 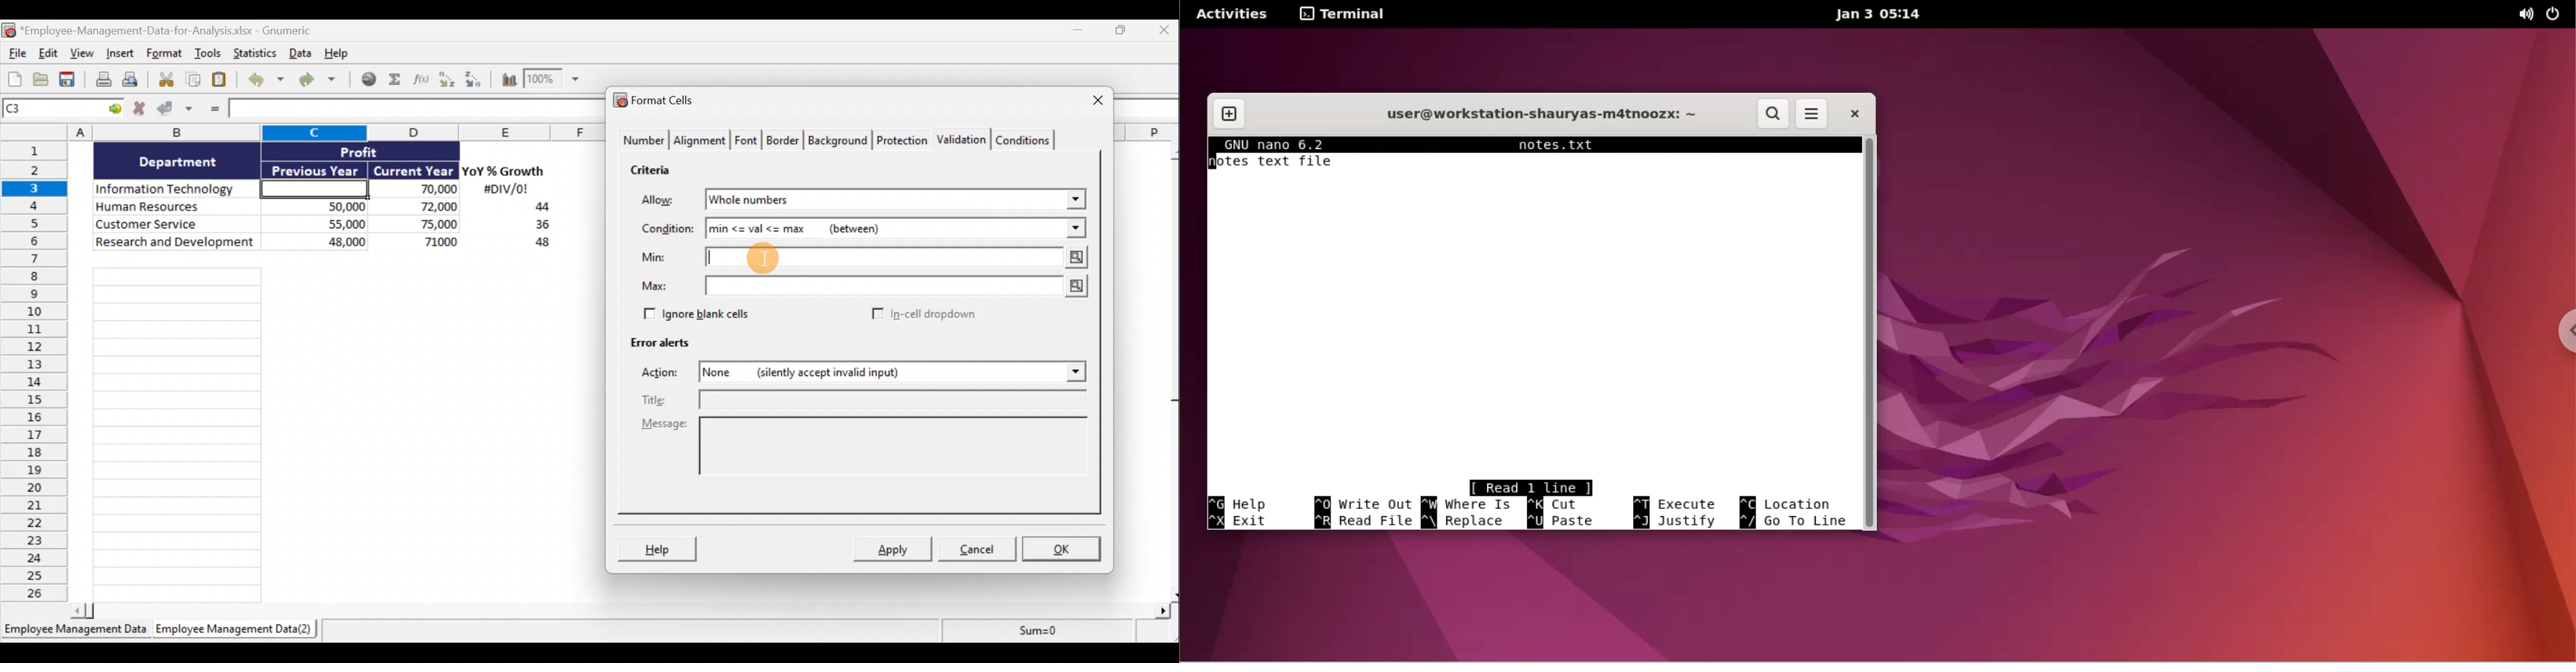 What do you see at coordinates (321, 244) in the screenshot?
I see `48,000` at bounding box center [321, 244].